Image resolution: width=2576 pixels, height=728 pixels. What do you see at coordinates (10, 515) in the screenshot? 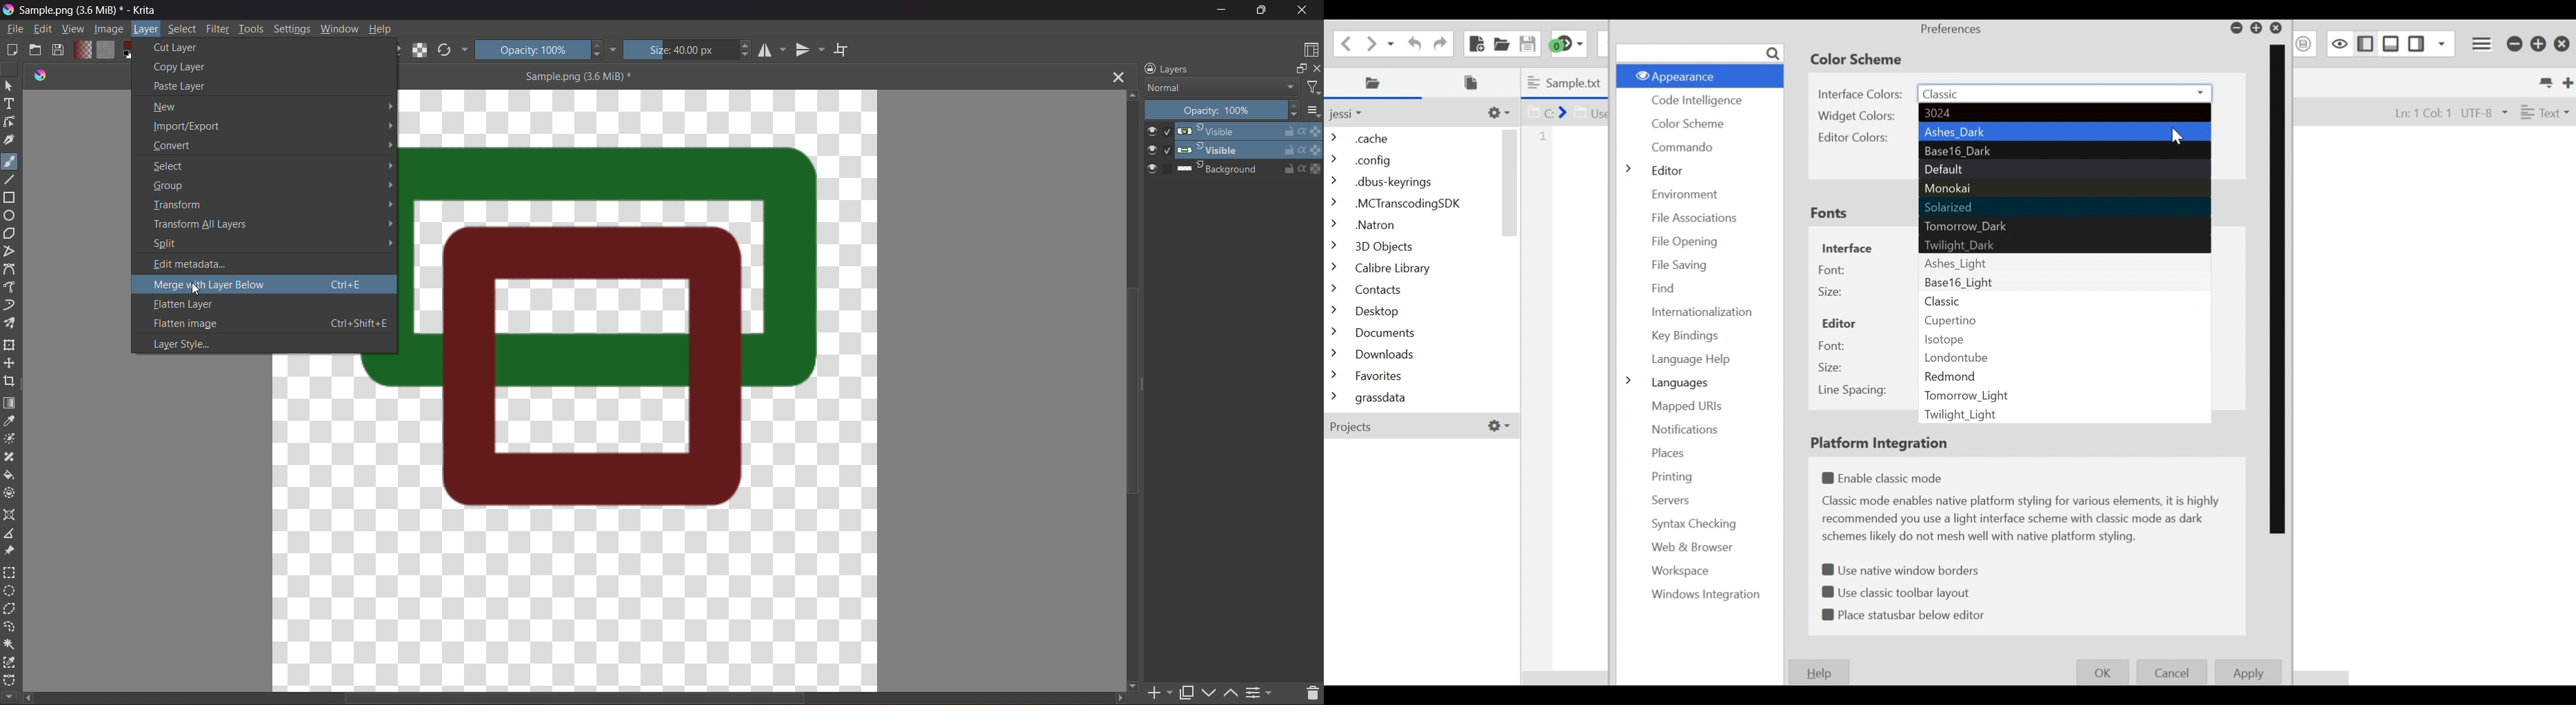
I see `Assistant` at bounding box center [10, 515].